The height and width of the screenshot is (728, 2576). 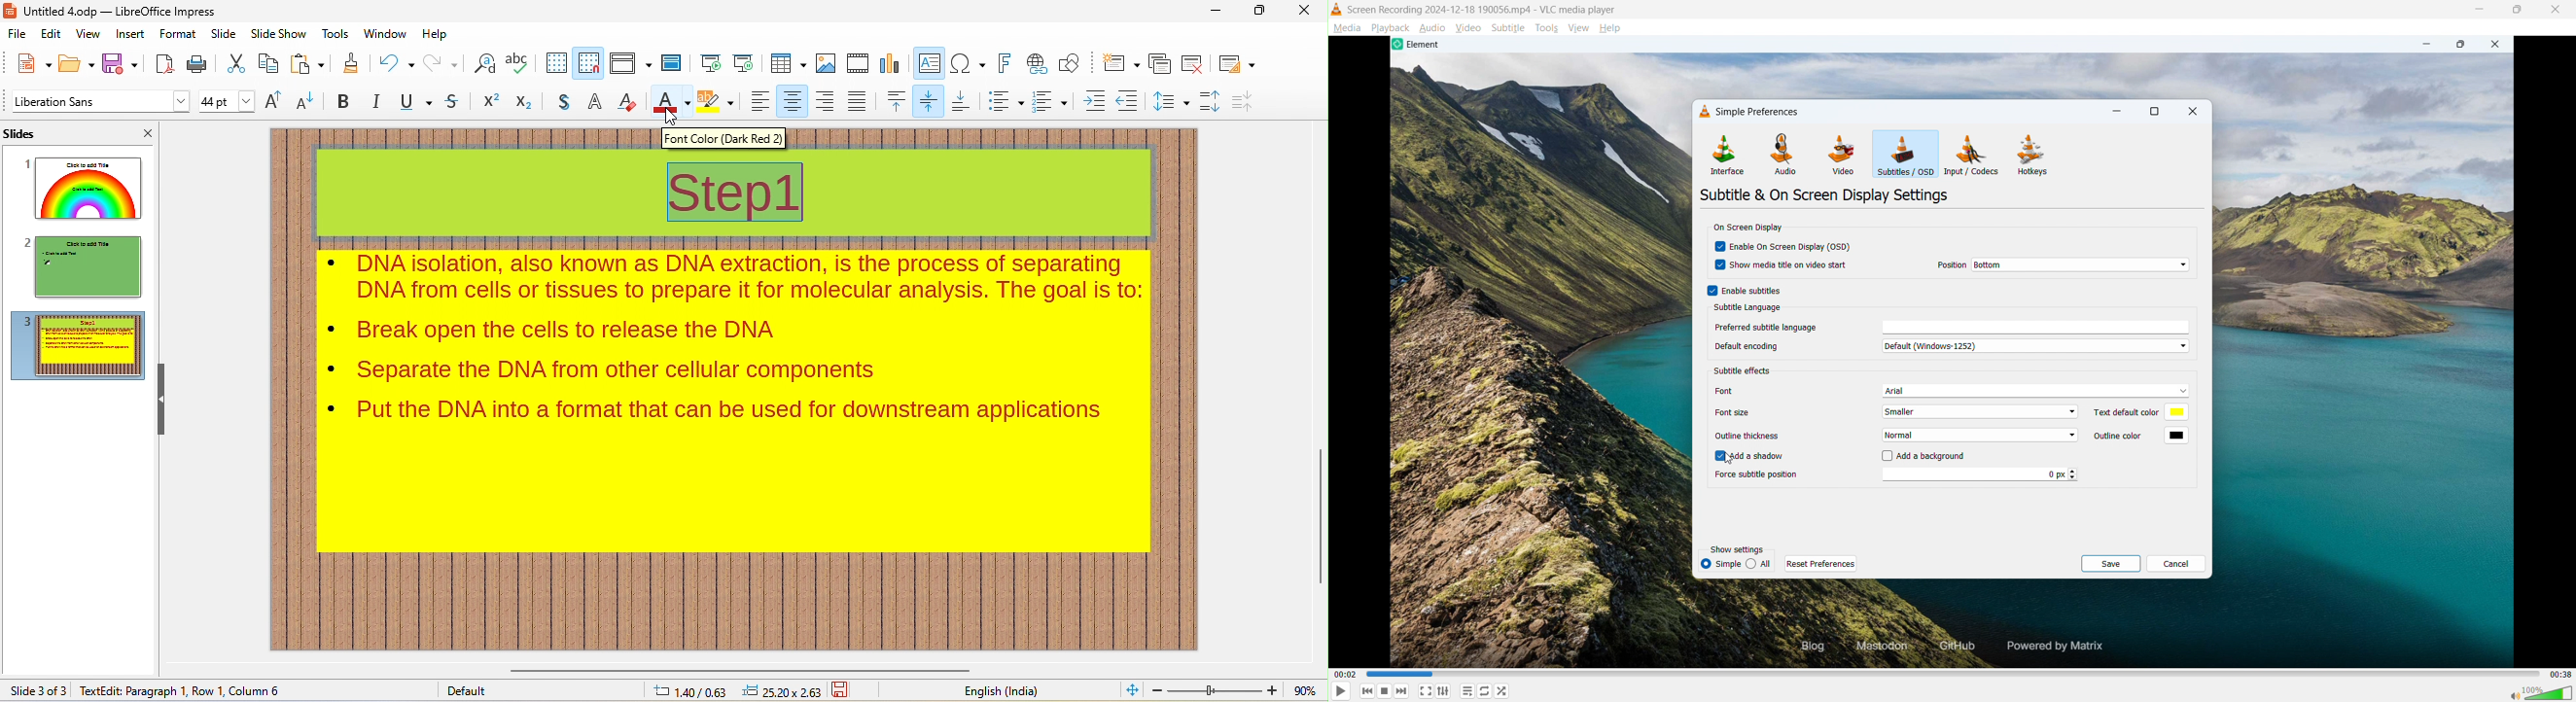 What do you see at coordinates (266, 64) in the screenshot?
I see `copy` at bounding box center [266, 64].